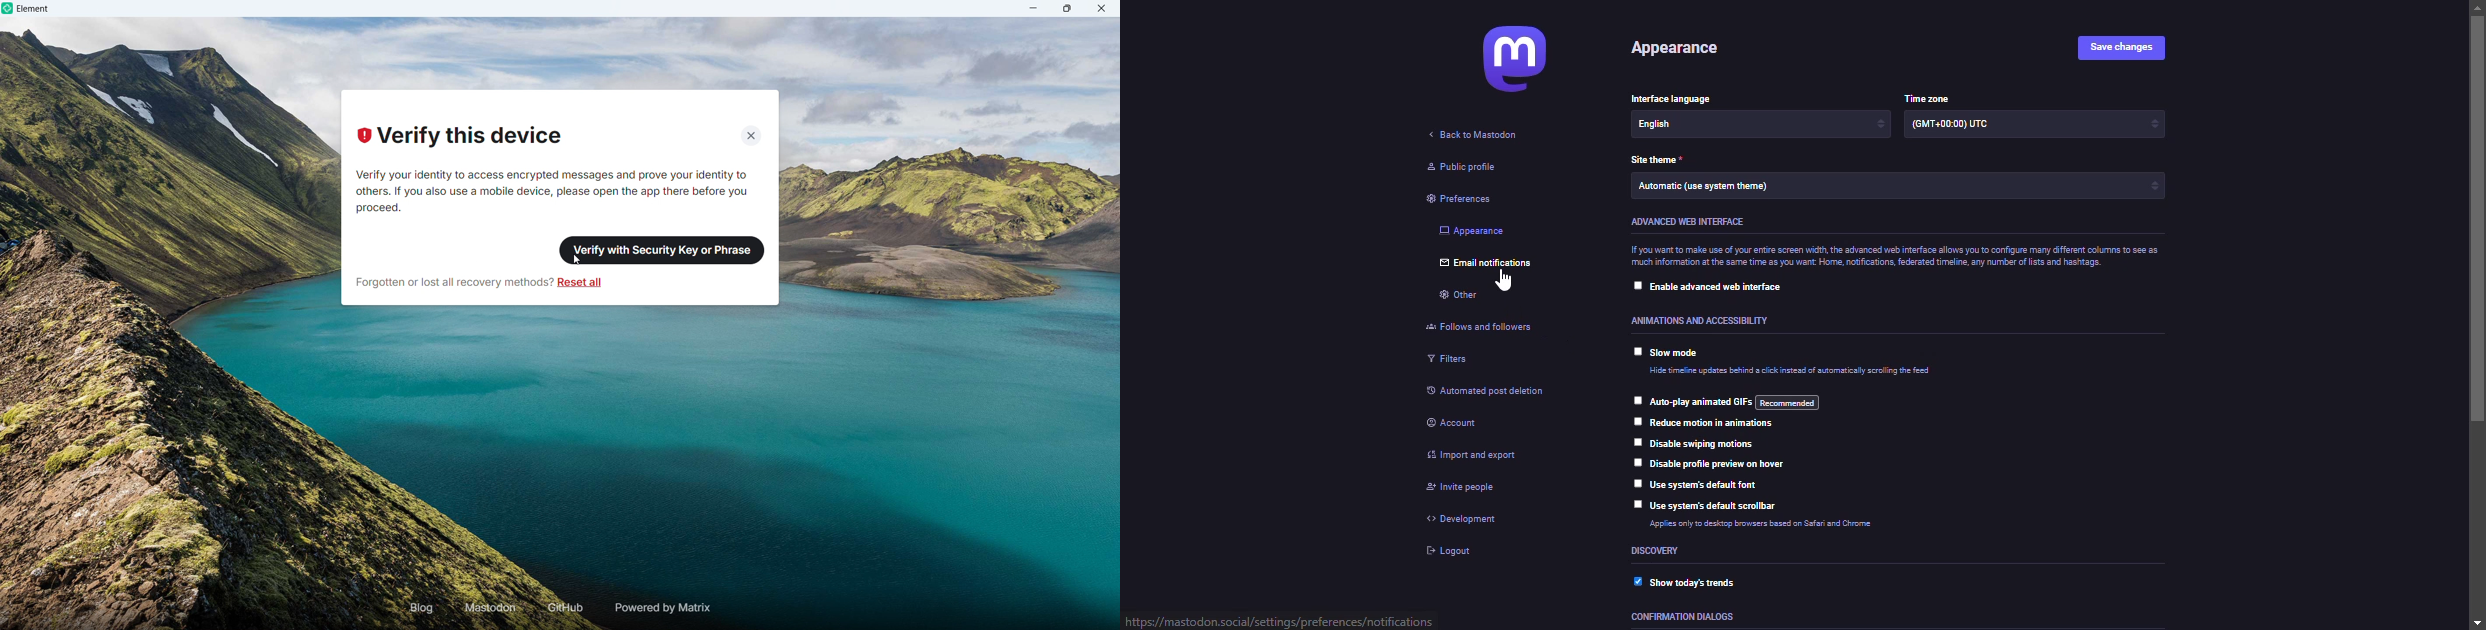  What do you see at coordinates (1461, 518) in the screenshot?
I see `development` at bounding box center [1461, 518].